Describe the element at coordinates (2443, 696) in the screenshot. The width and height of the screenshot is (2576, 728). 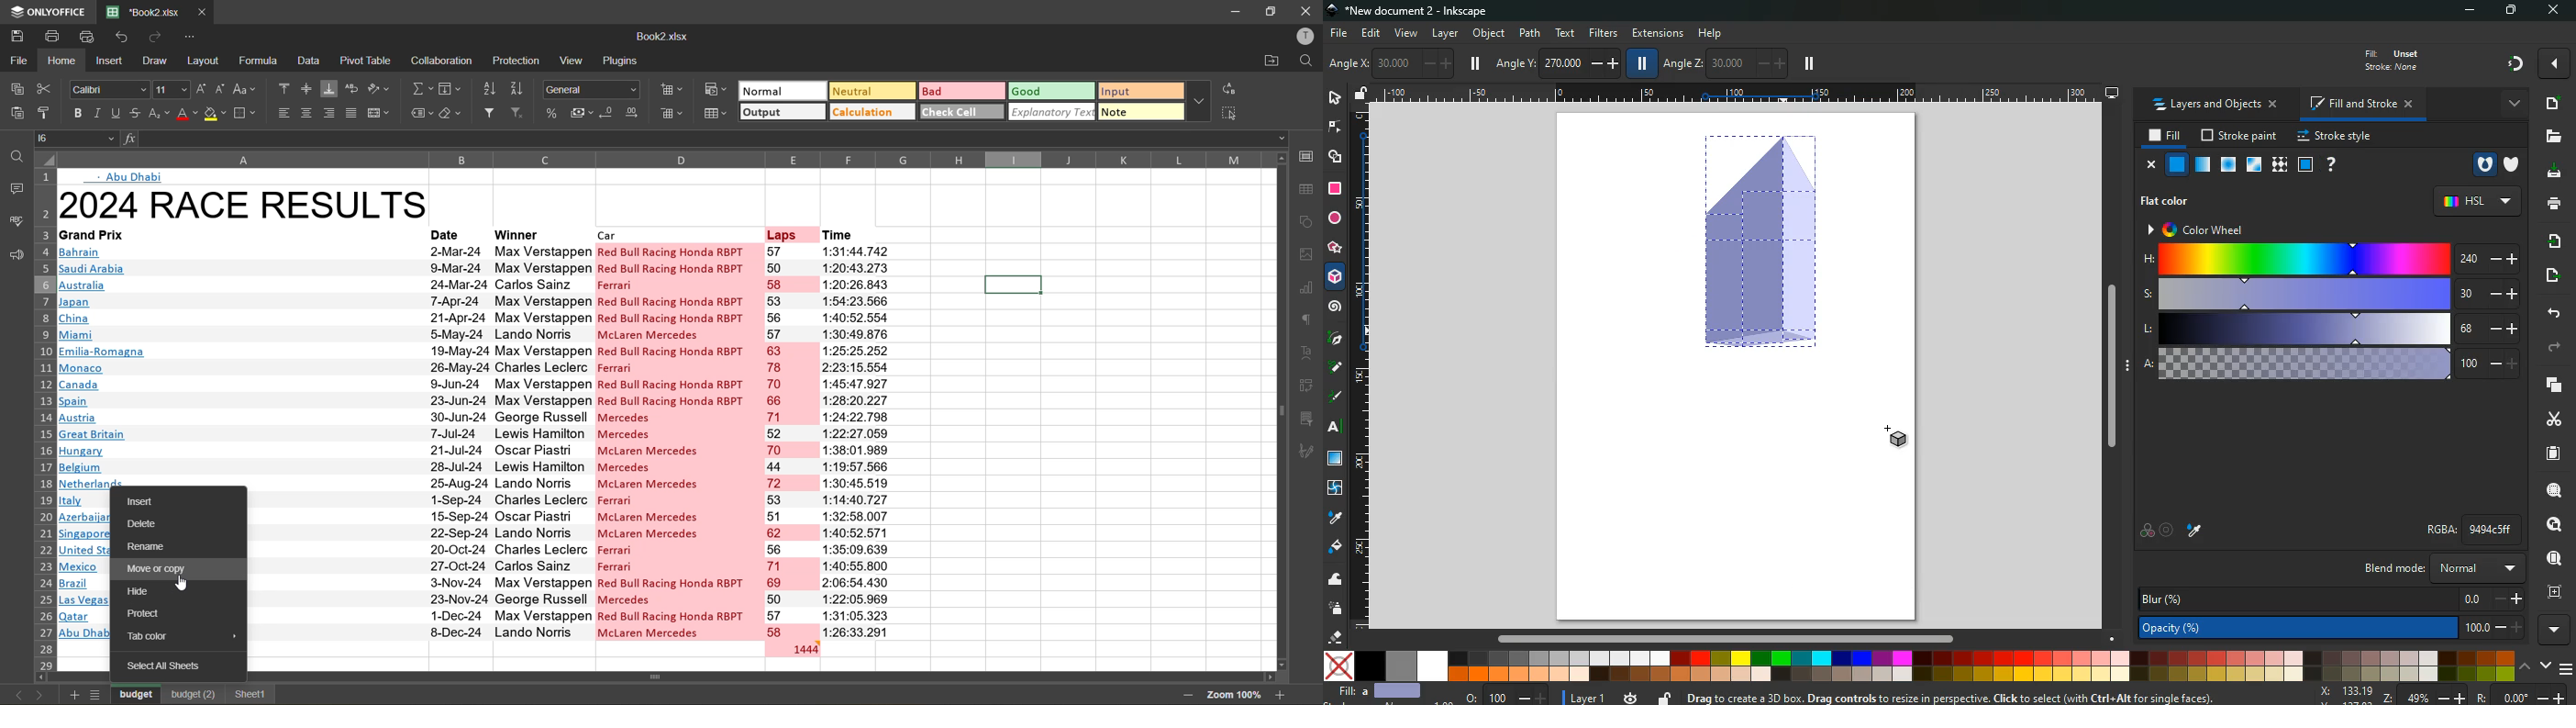
I see `zoom` at that location.